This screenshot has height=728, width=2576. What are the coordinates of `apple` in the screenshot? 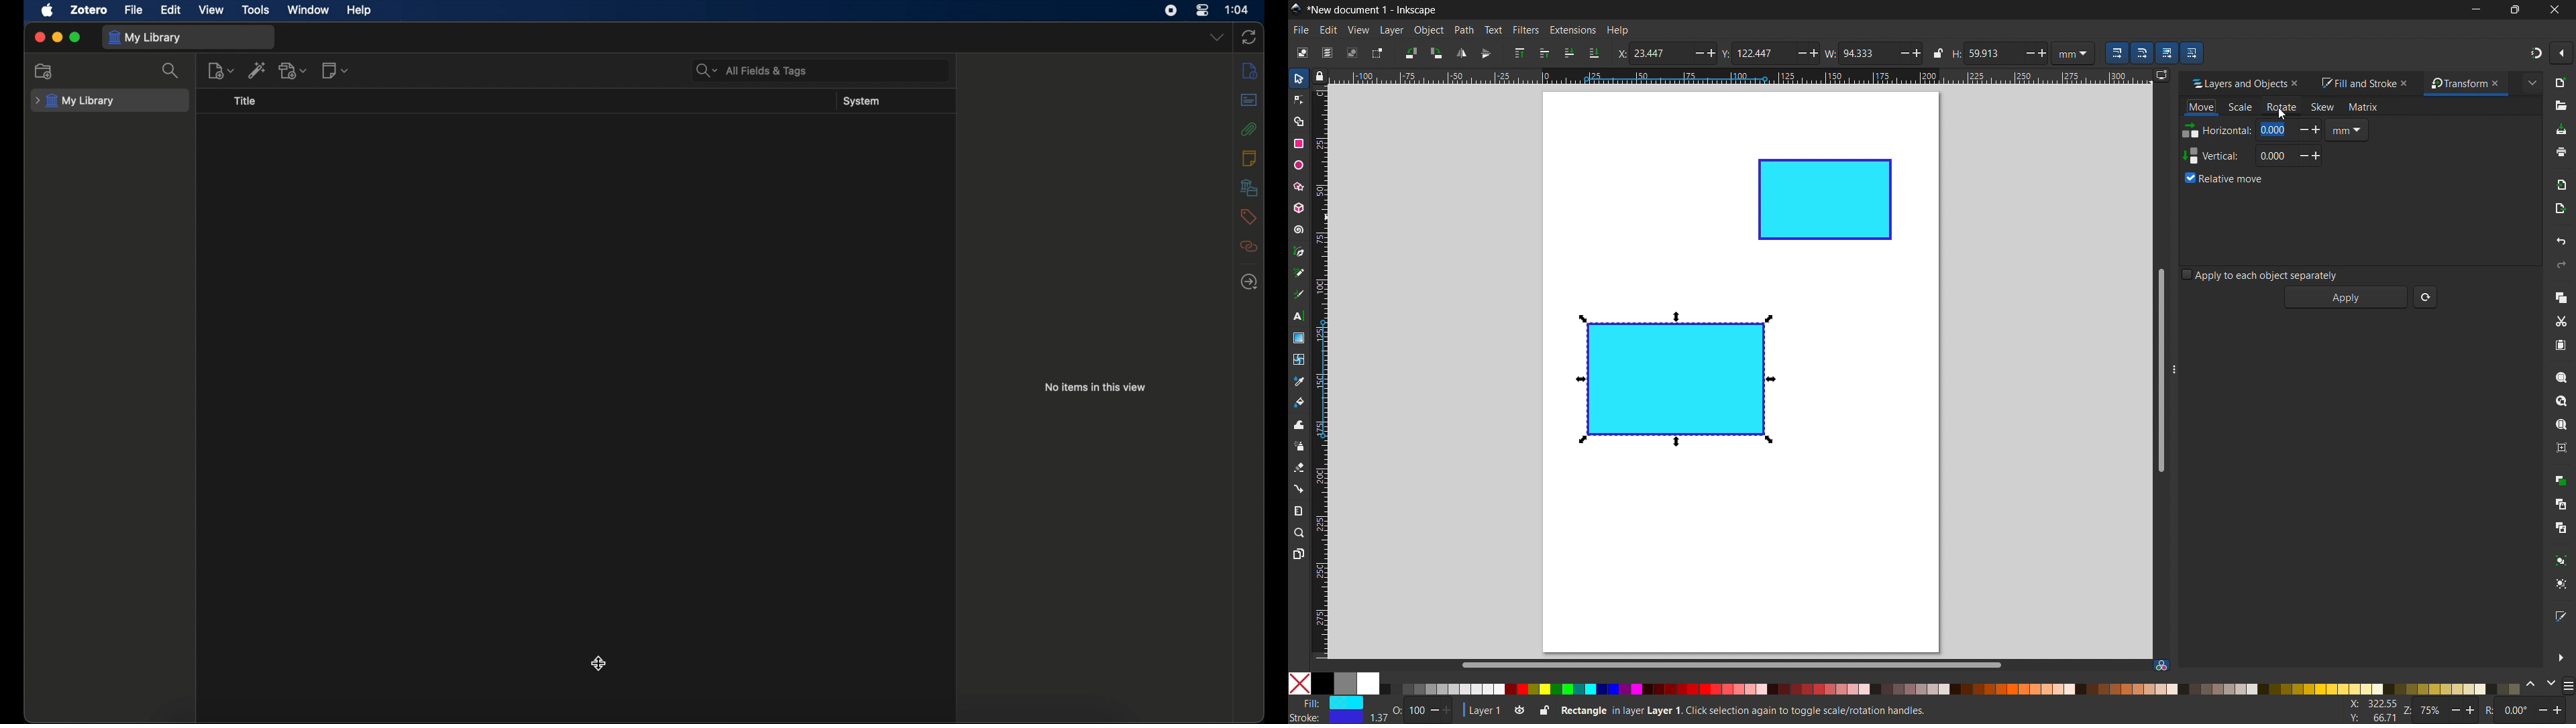 It's located at (48, 11).